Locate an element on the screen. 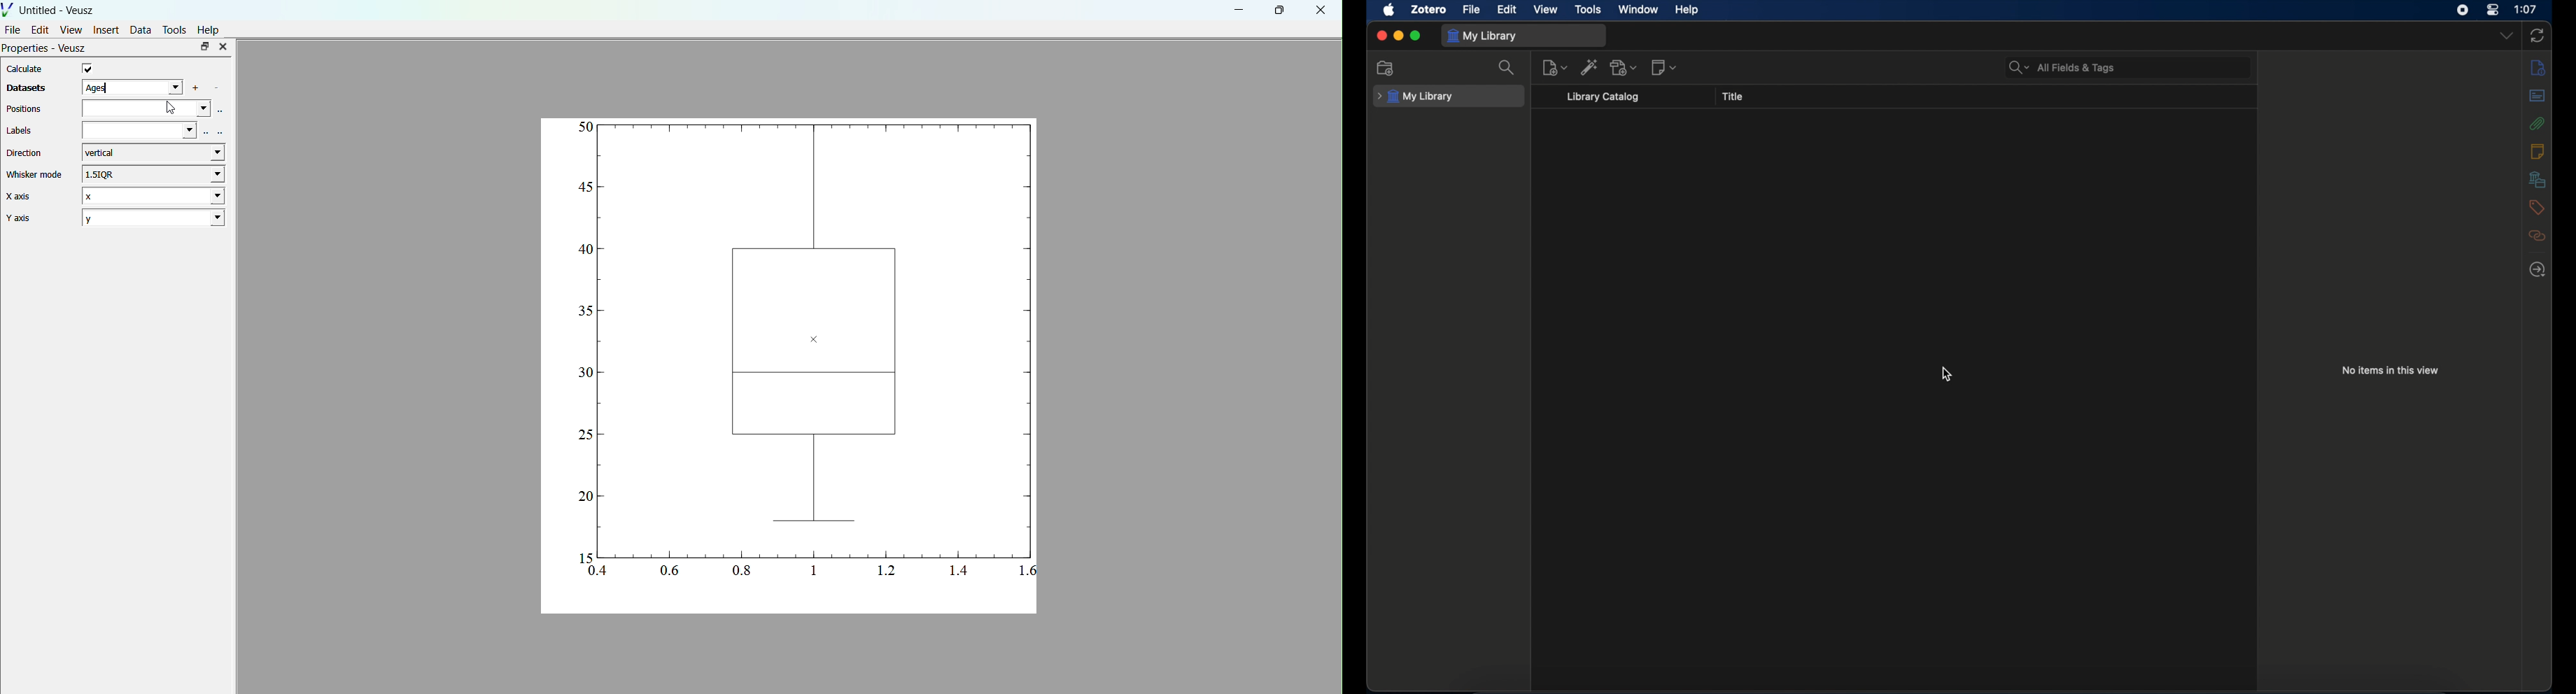 The width and height of the screenshot is (2576, 700). cursor is located at coordinates (1946, 375).